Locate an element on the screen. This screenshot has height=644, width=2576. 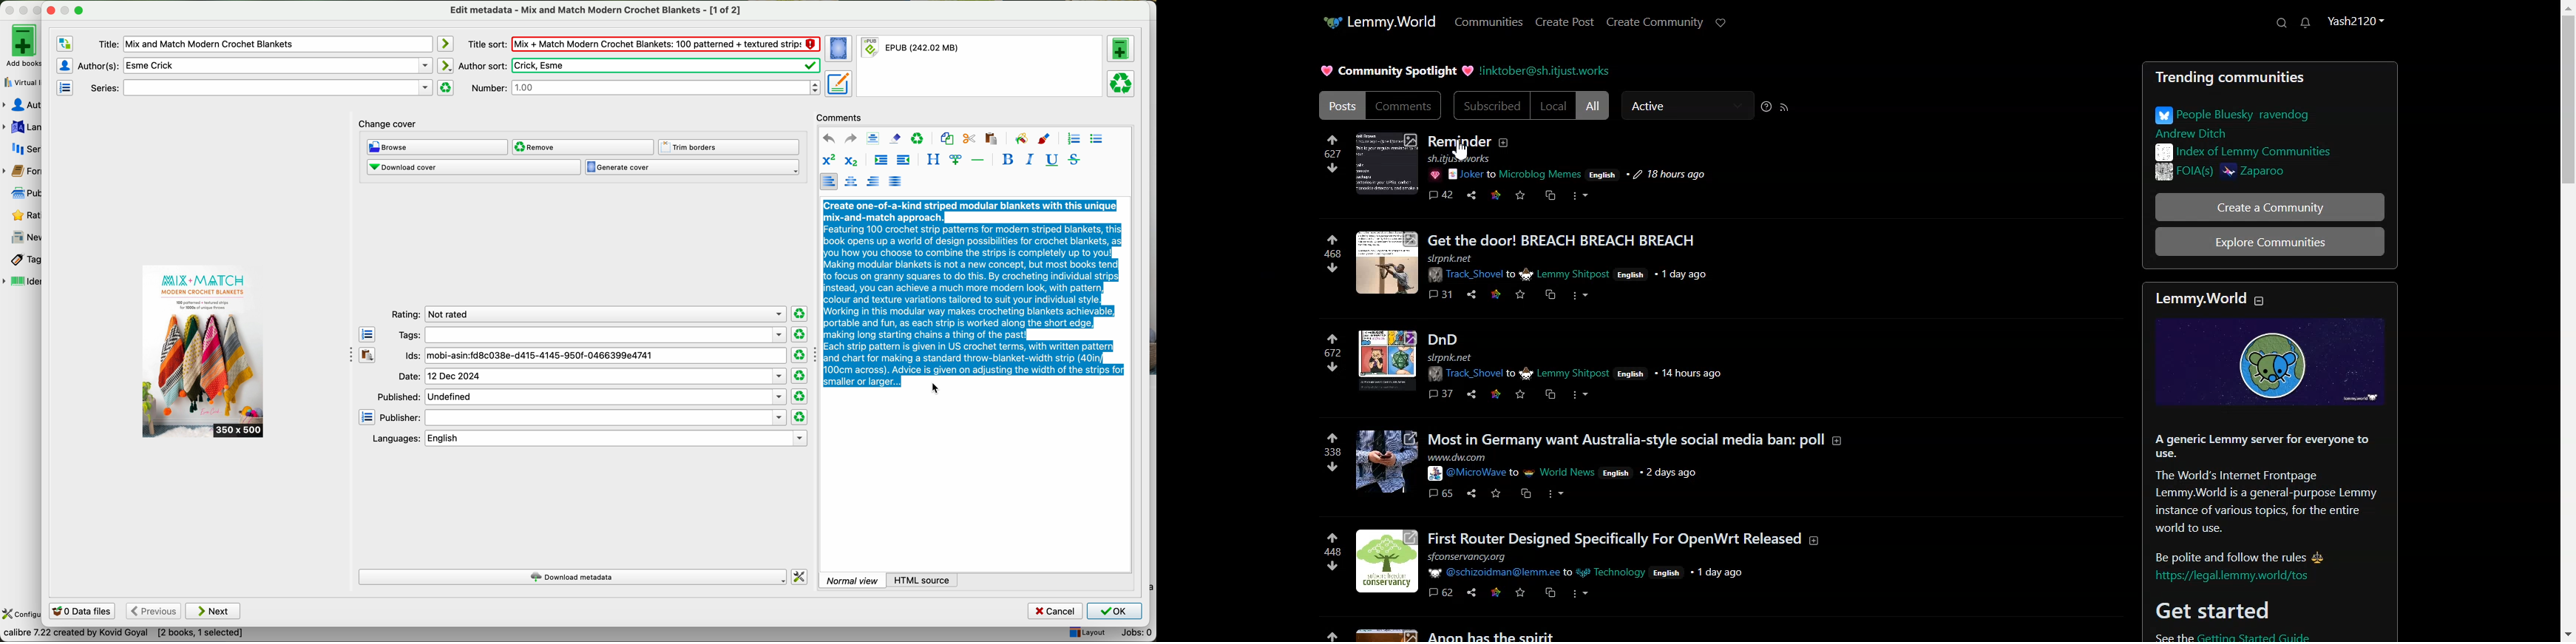
Save is located at coordinates (1520, 195).